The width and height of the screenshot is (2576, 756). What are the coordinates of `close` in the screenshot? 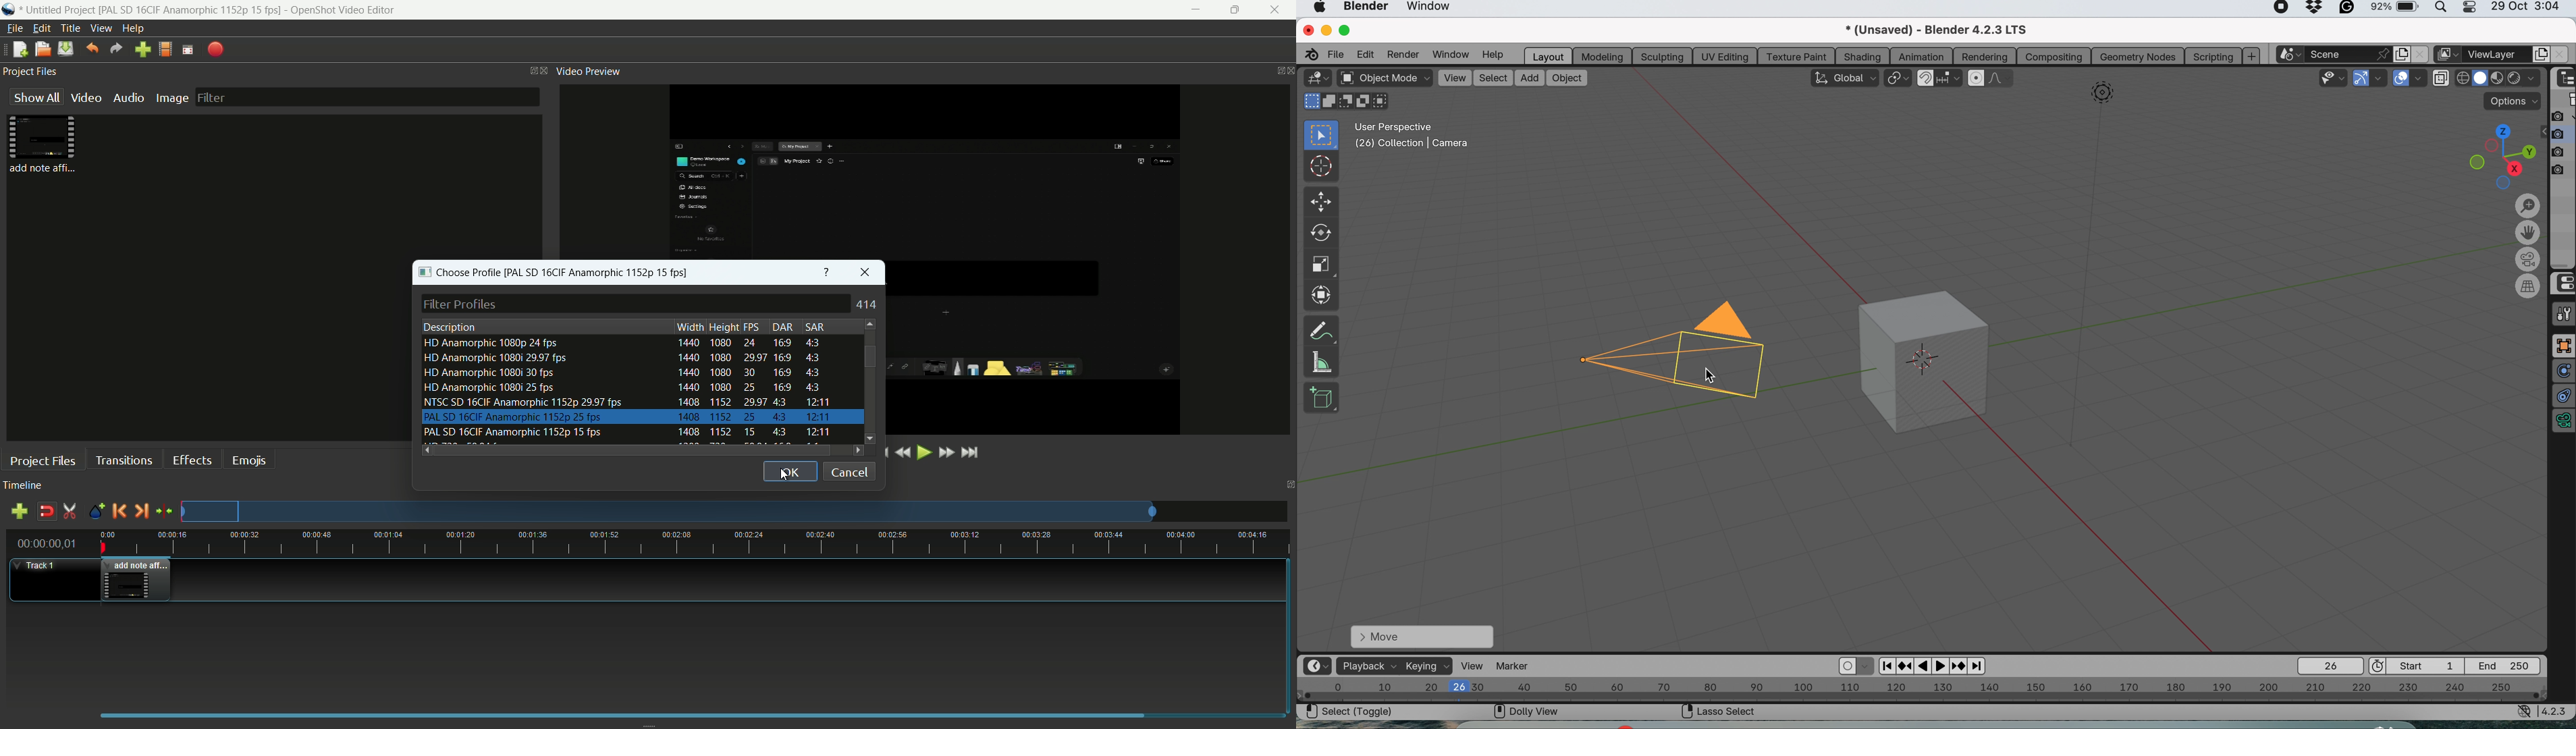 It's located at (2559, 55).